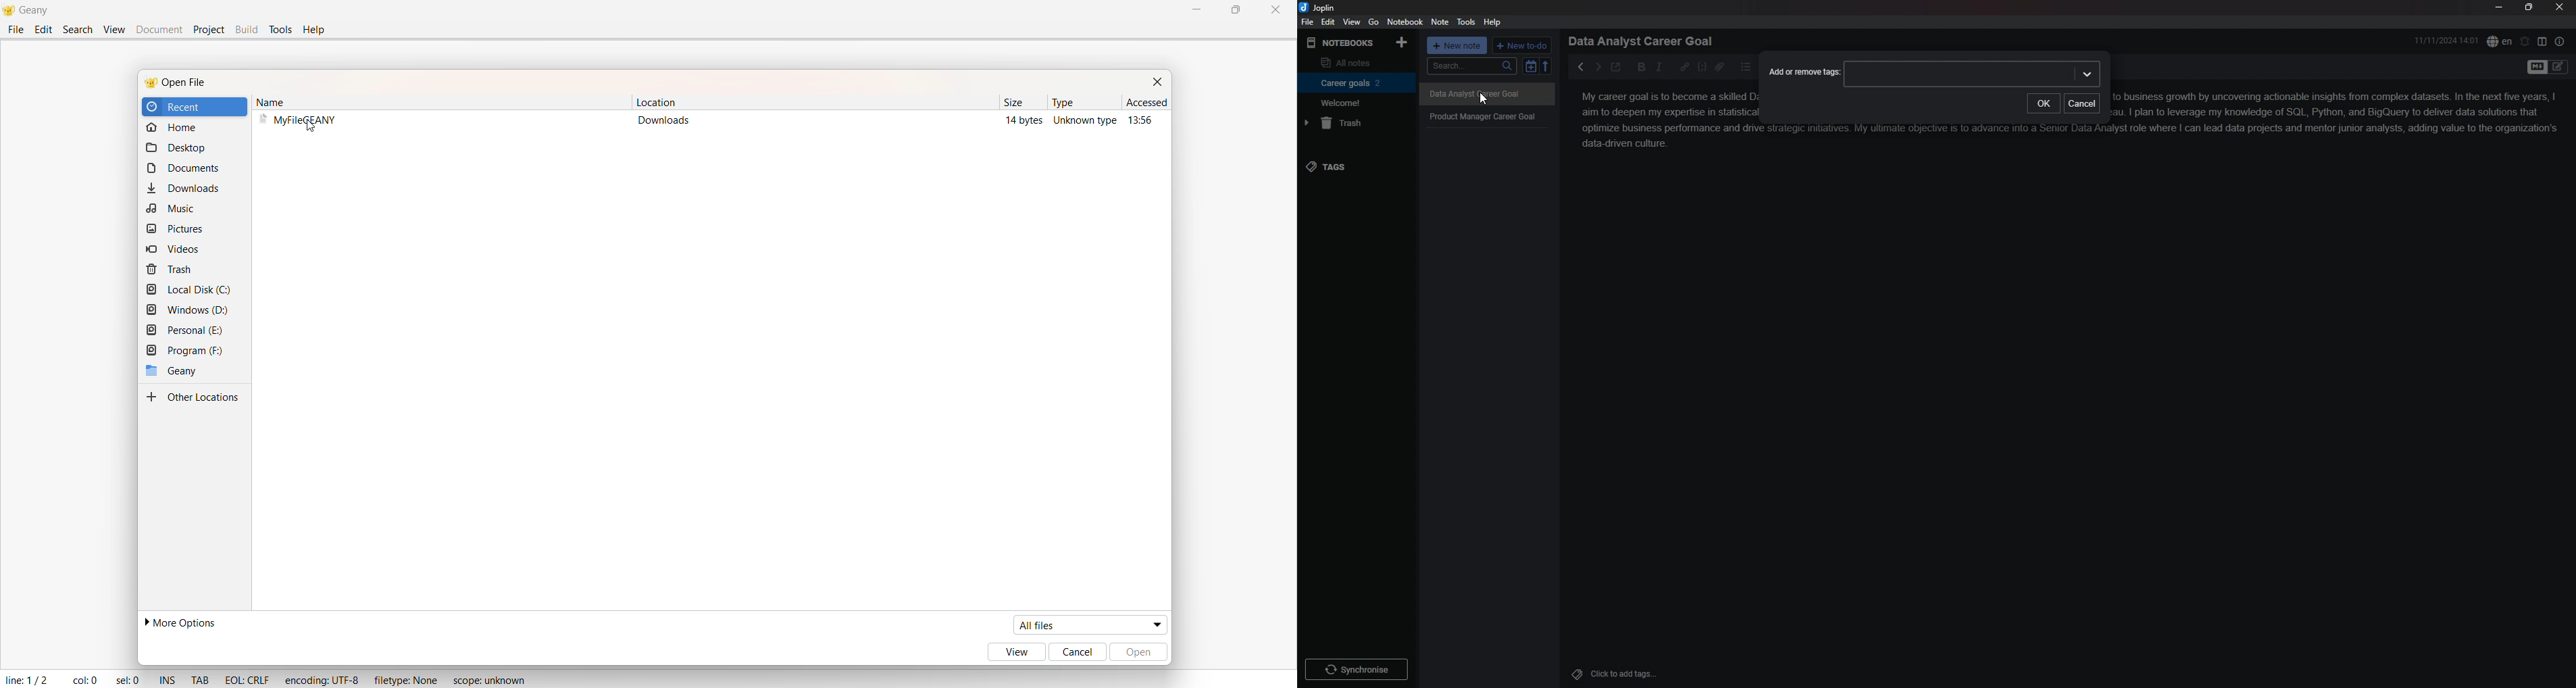  Describe the element at coordinates (2530, 7) in the screenshot. I see `resize` at that location.